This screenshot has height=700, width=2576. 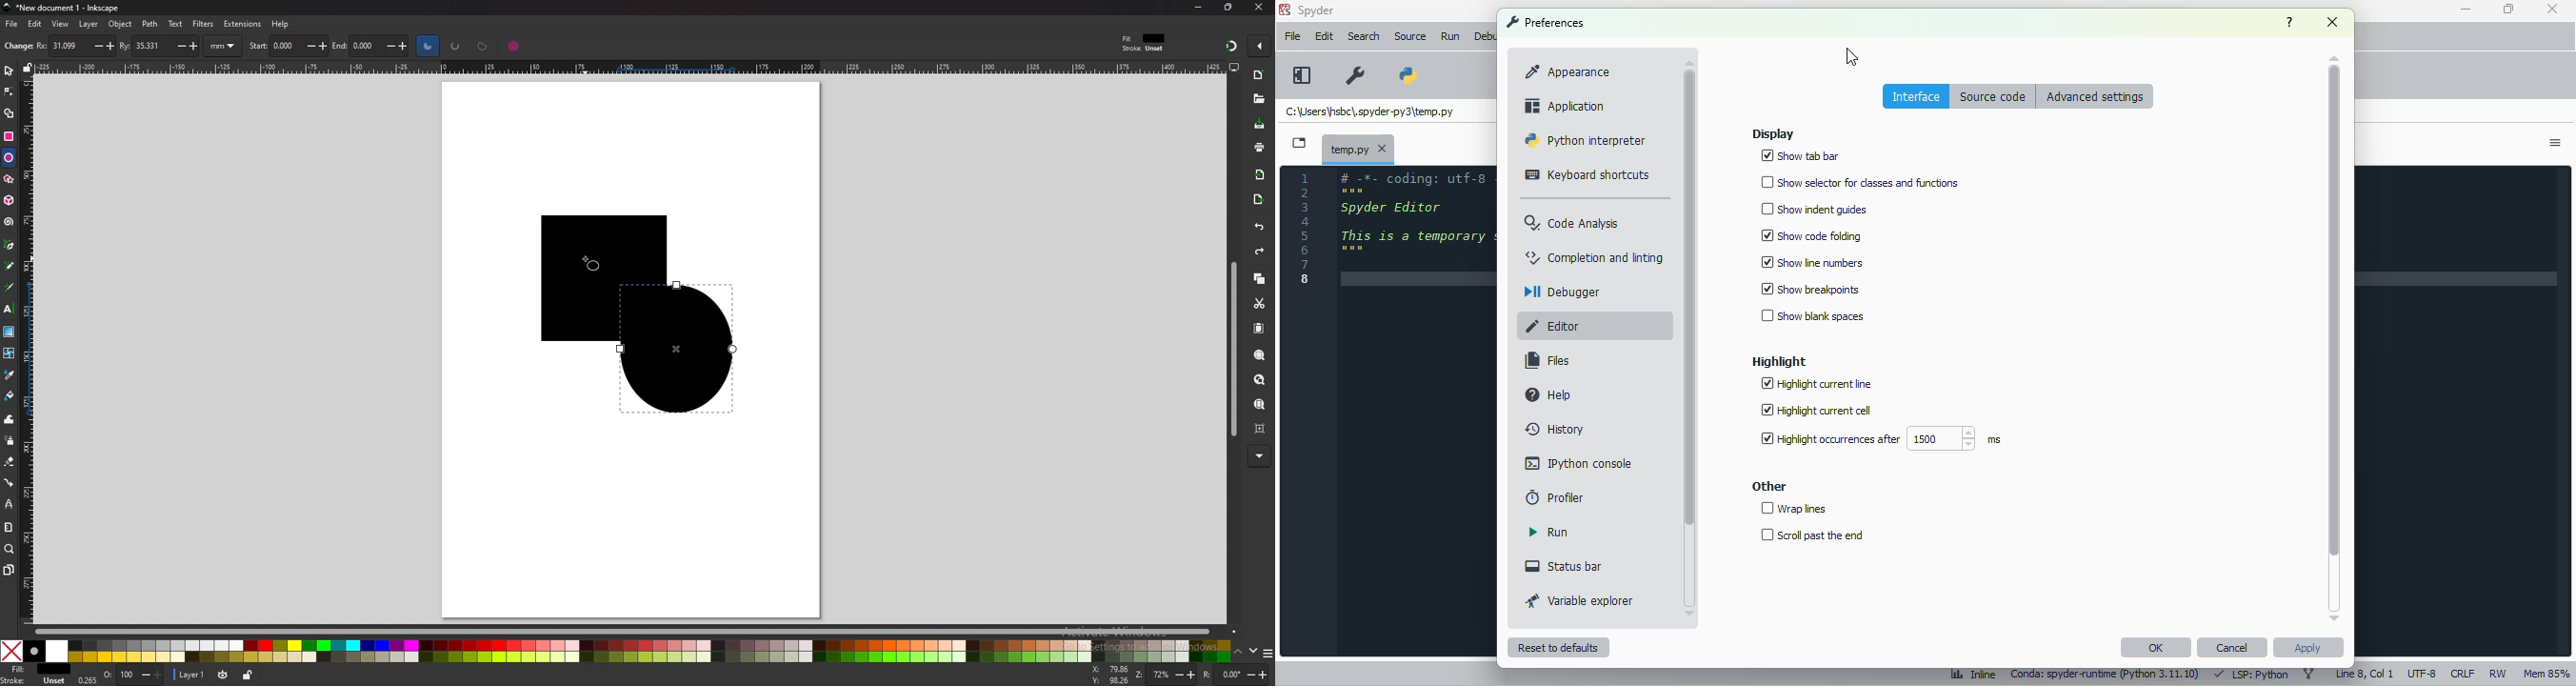 What do you see at coordinates (1299, 143) in the screenshot?
I see `browse tabs` at bounding box center [1299, 143].